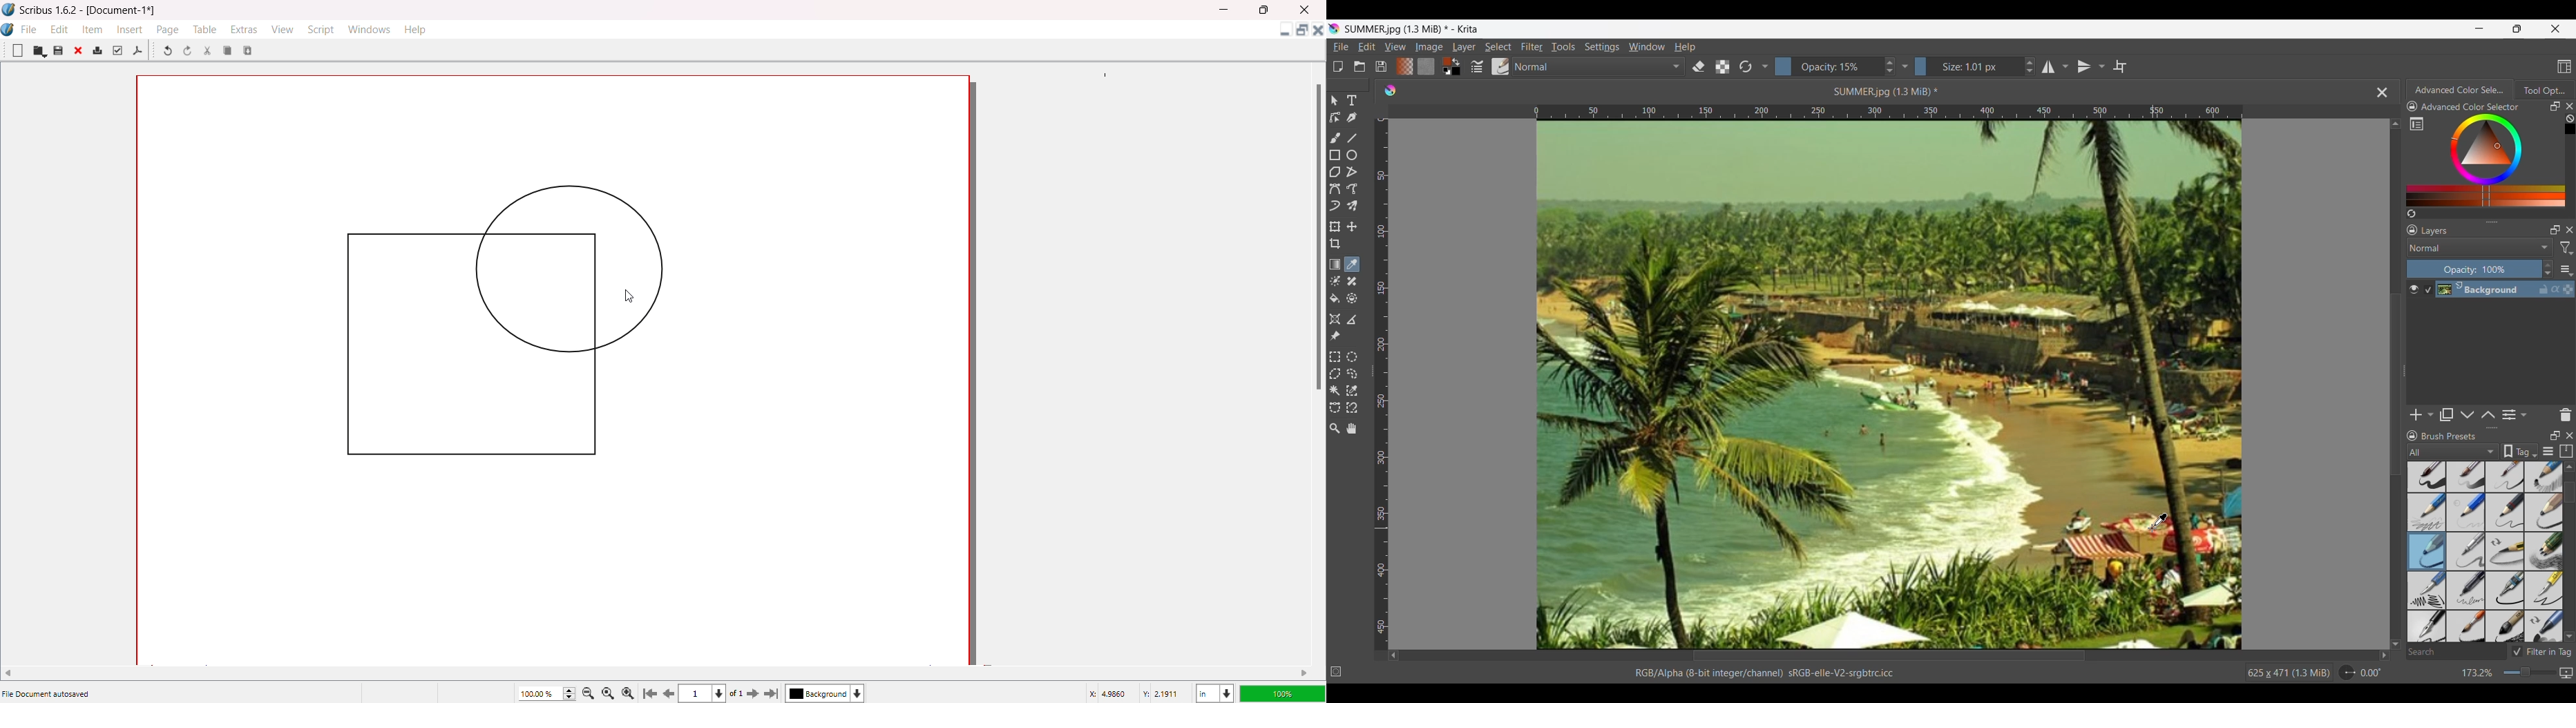 The image size is (2576, 728). I want to click on Reference images tool, so click(1334, 337).